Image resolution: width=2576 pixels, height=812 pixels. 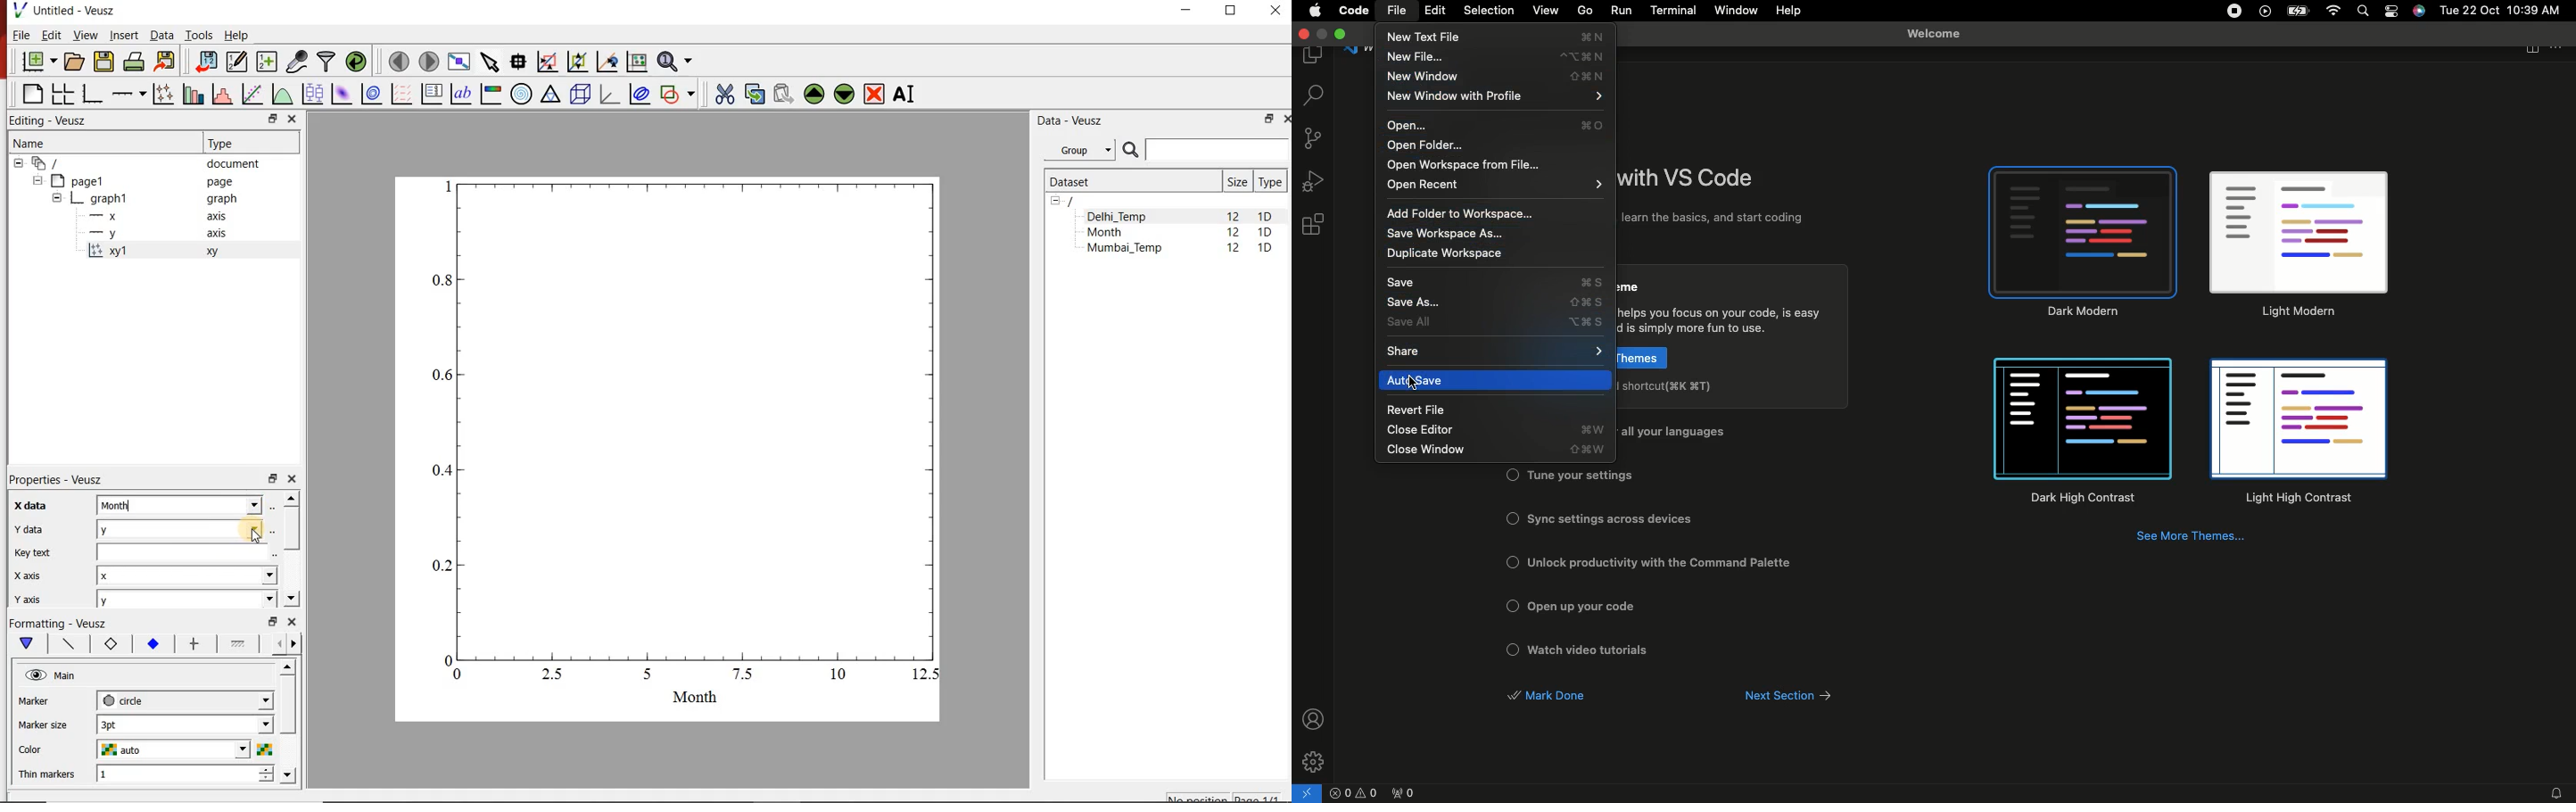 I want to click on select items from the graph or scroll, so click(x=491, y=62).